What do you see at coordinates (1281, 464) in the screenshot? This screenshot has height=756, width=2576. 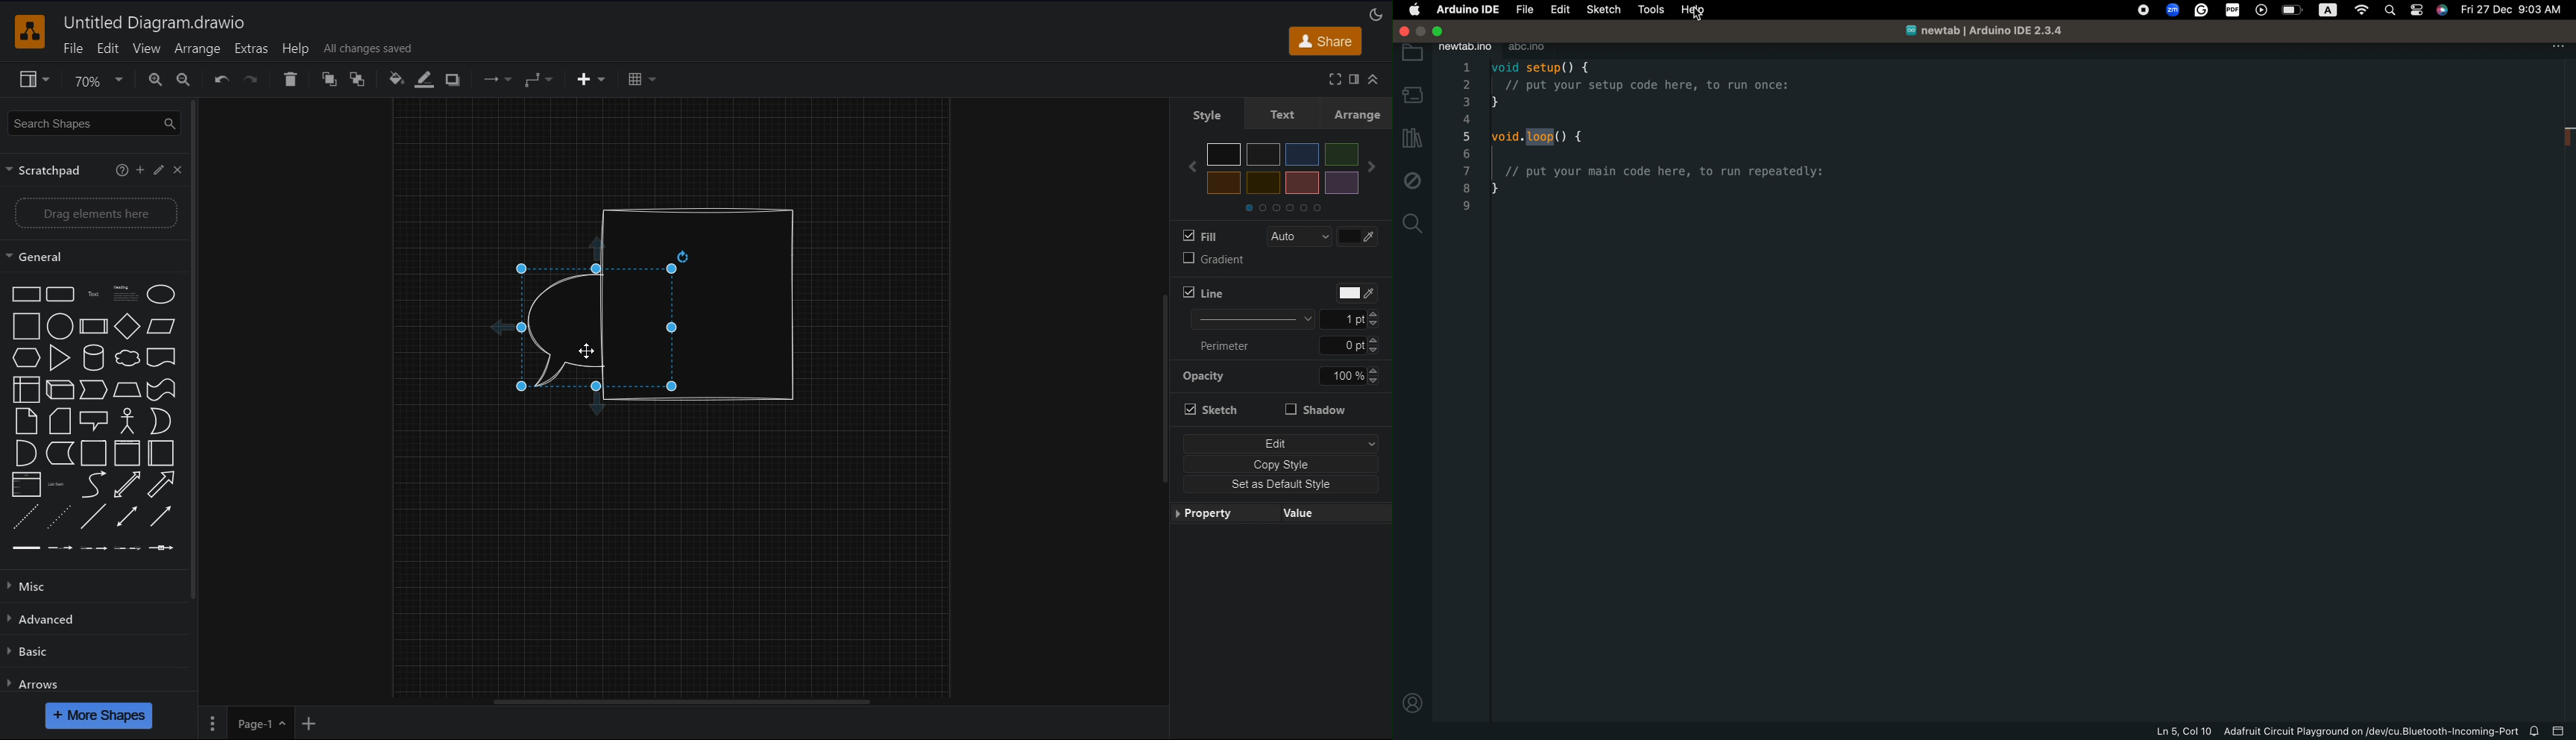 I see `Copy Style` at bounding box center [1281, 464].